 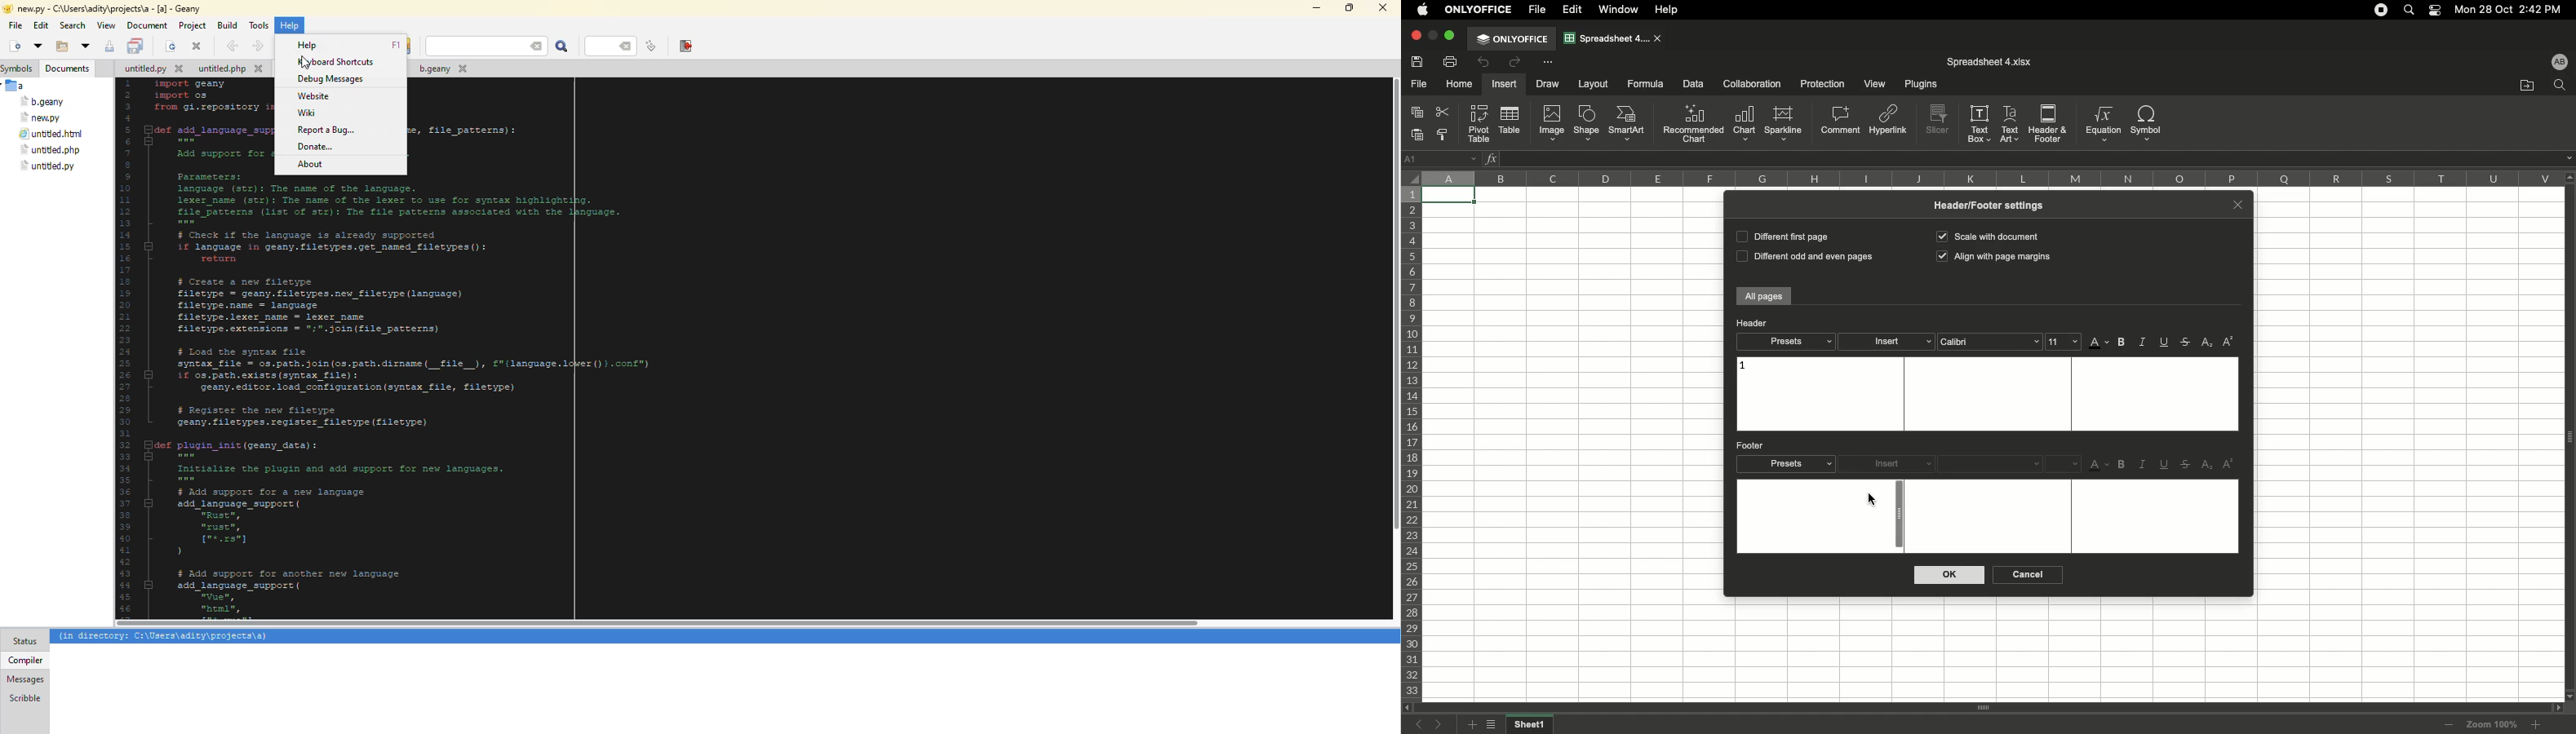 I want to click on maximize, so click(x=1348, y=8).